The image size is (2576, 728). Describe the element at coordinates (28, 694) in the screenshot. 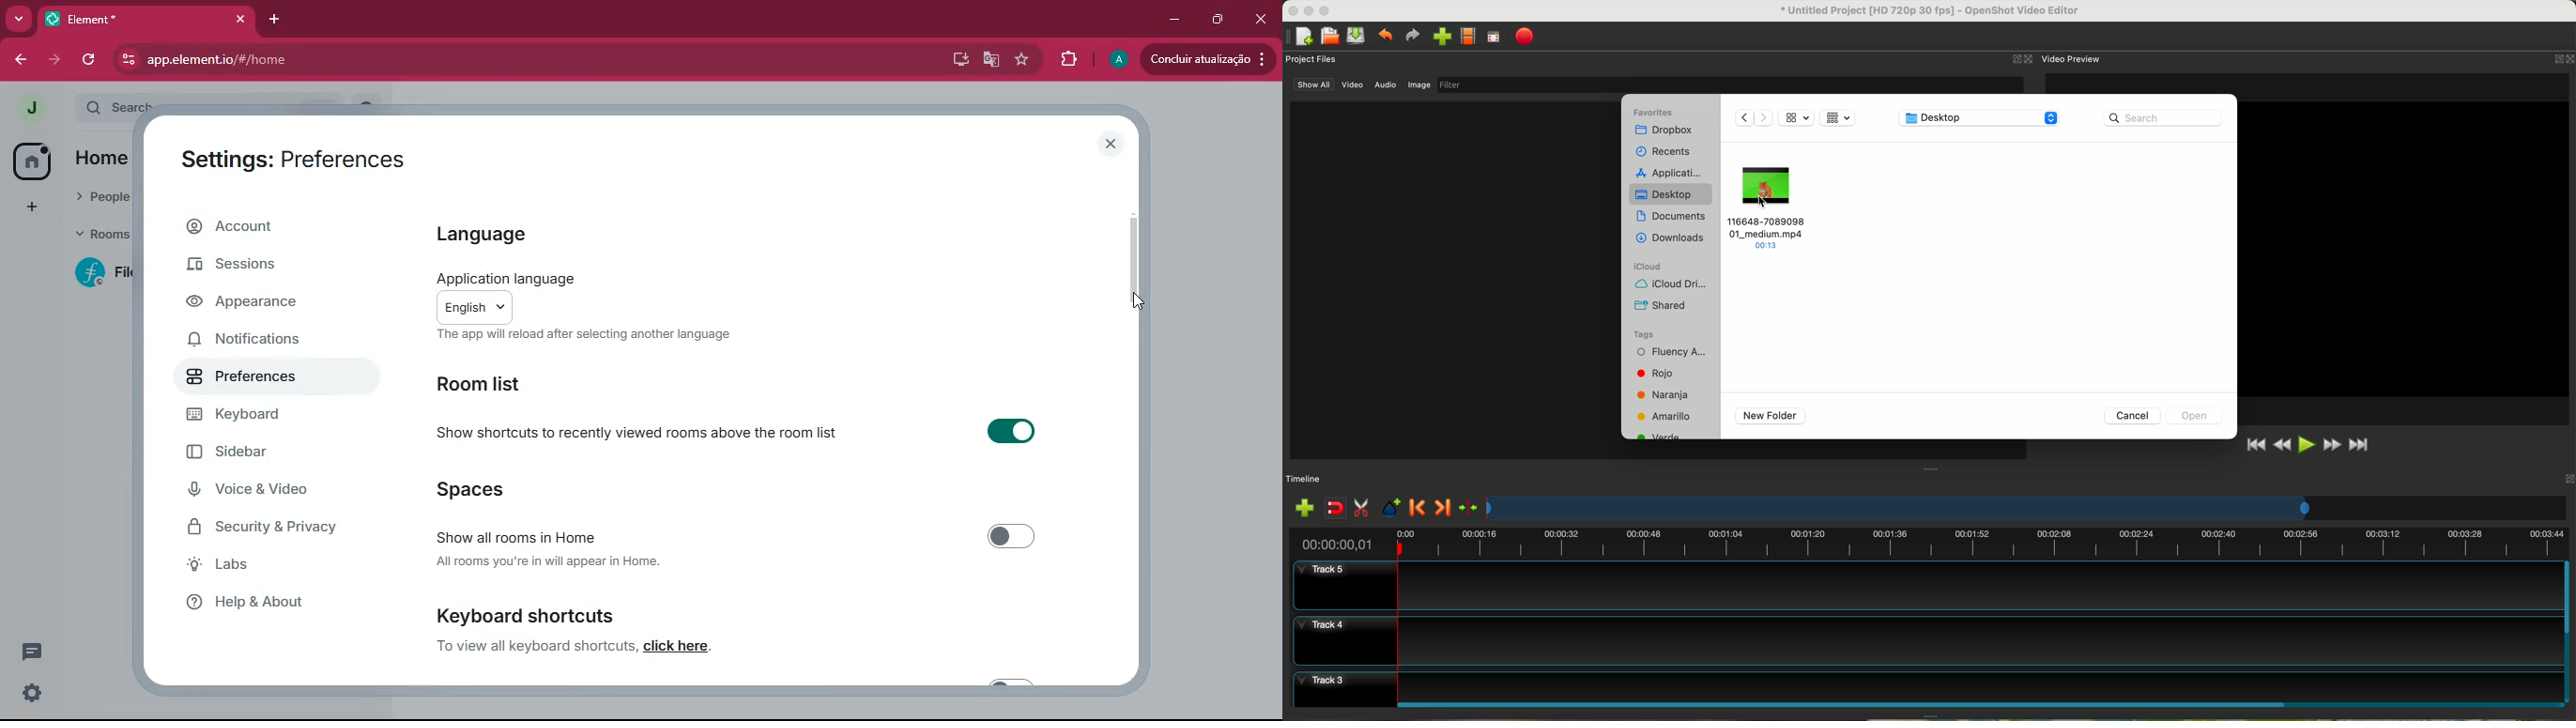

I see `settings` at that location.